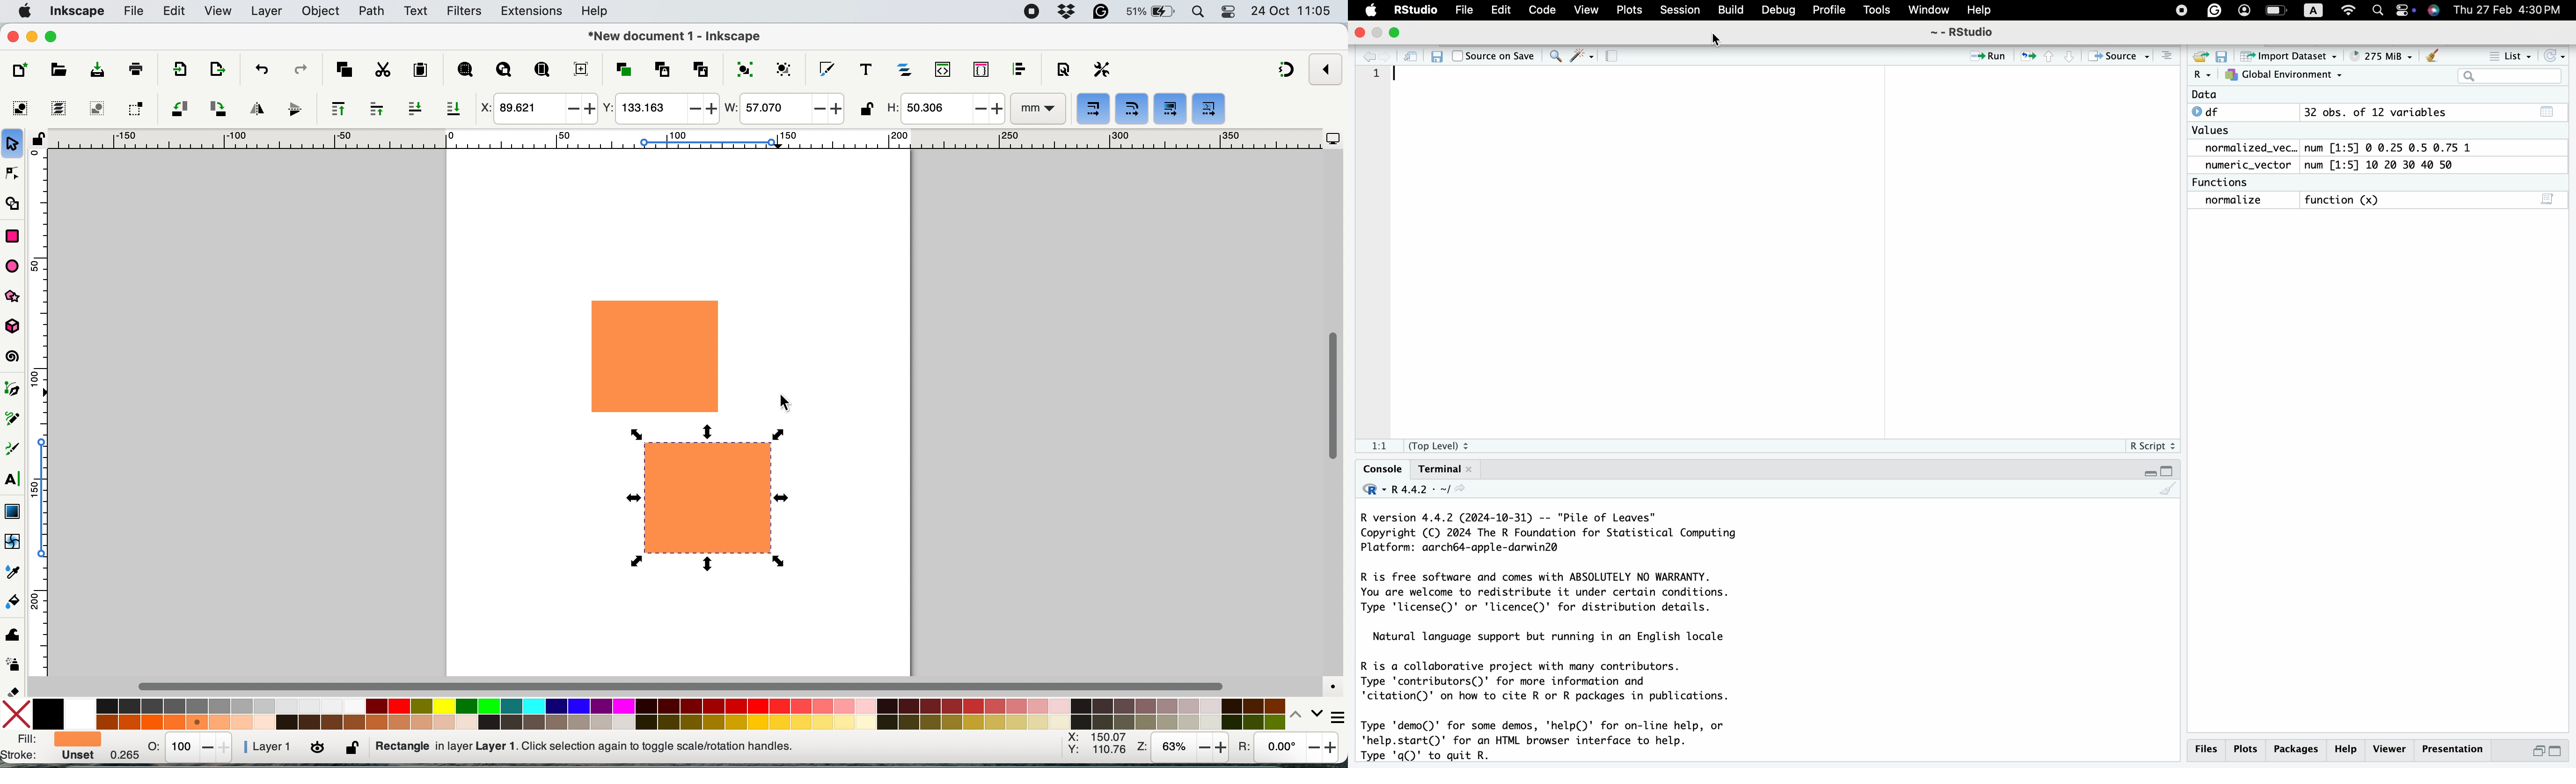 This screenshot has height=784, width=2576. Describe the element at coordinates (674, 37) in the screenshot. I see `document name` at that location.